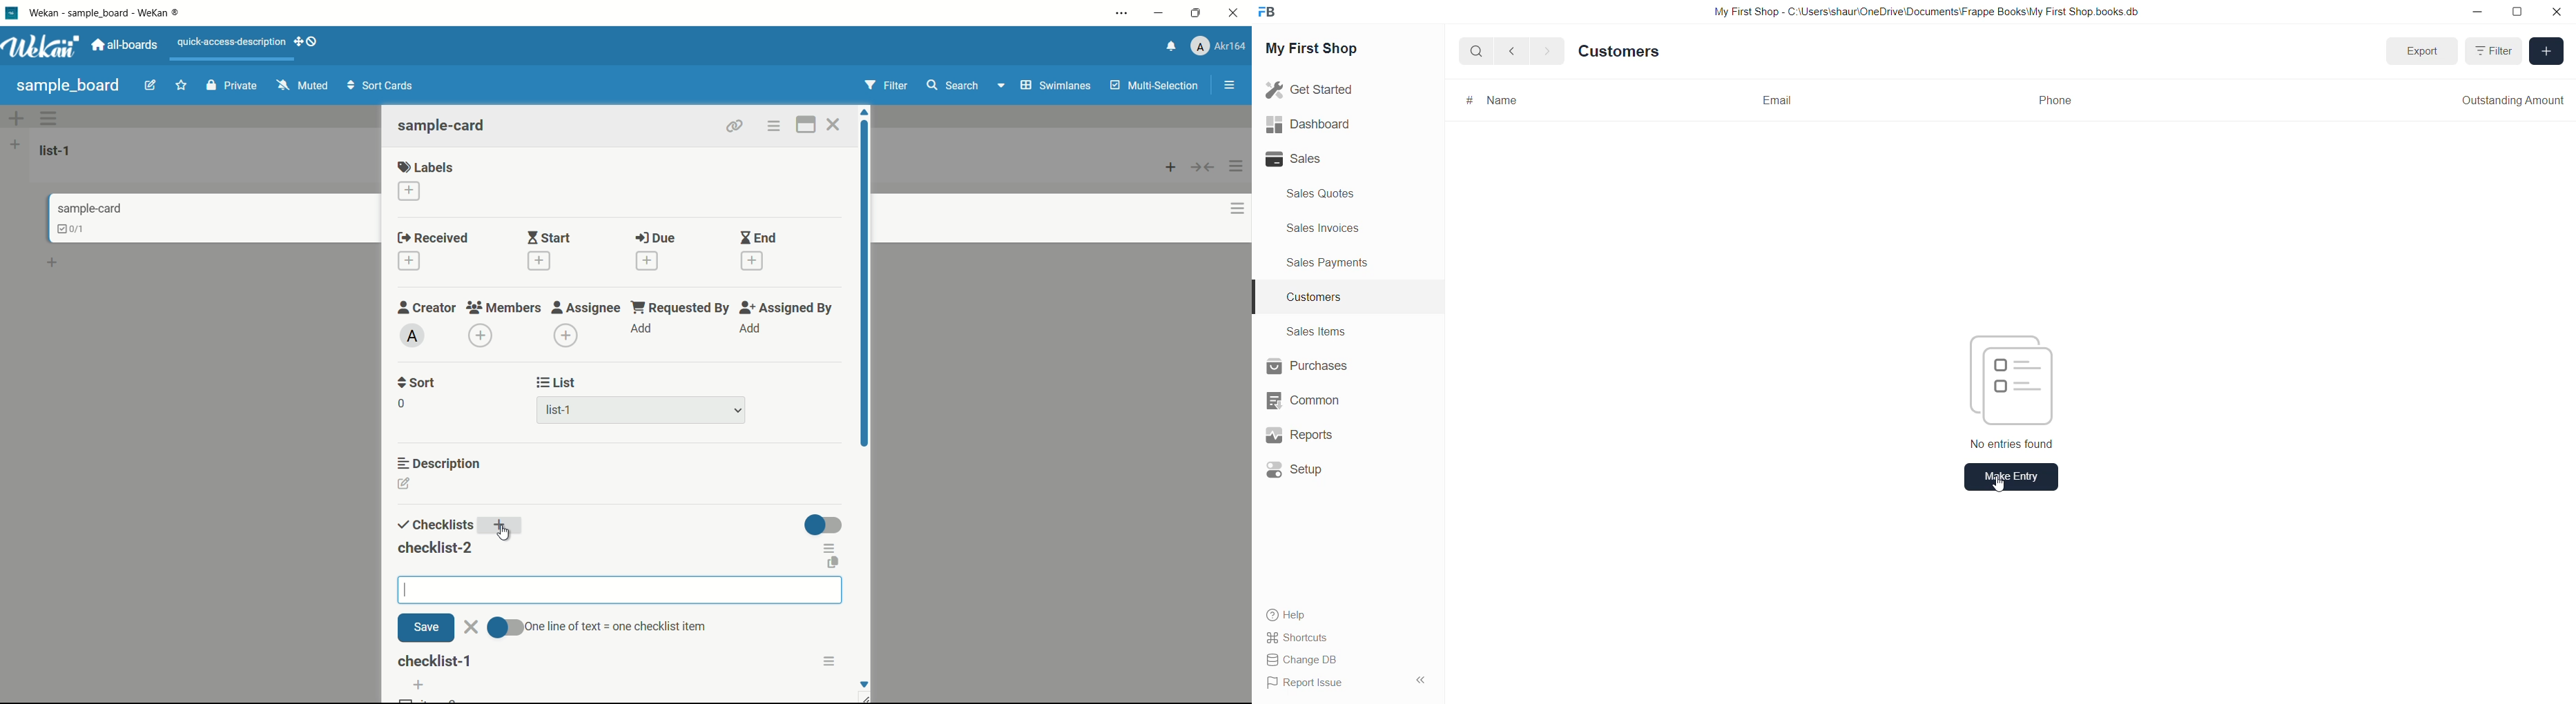 The image size is (2576, 728). What do you see at coordinates (483, 337) in the screenshot?
I see `add members` at bounding box center [483, 337].